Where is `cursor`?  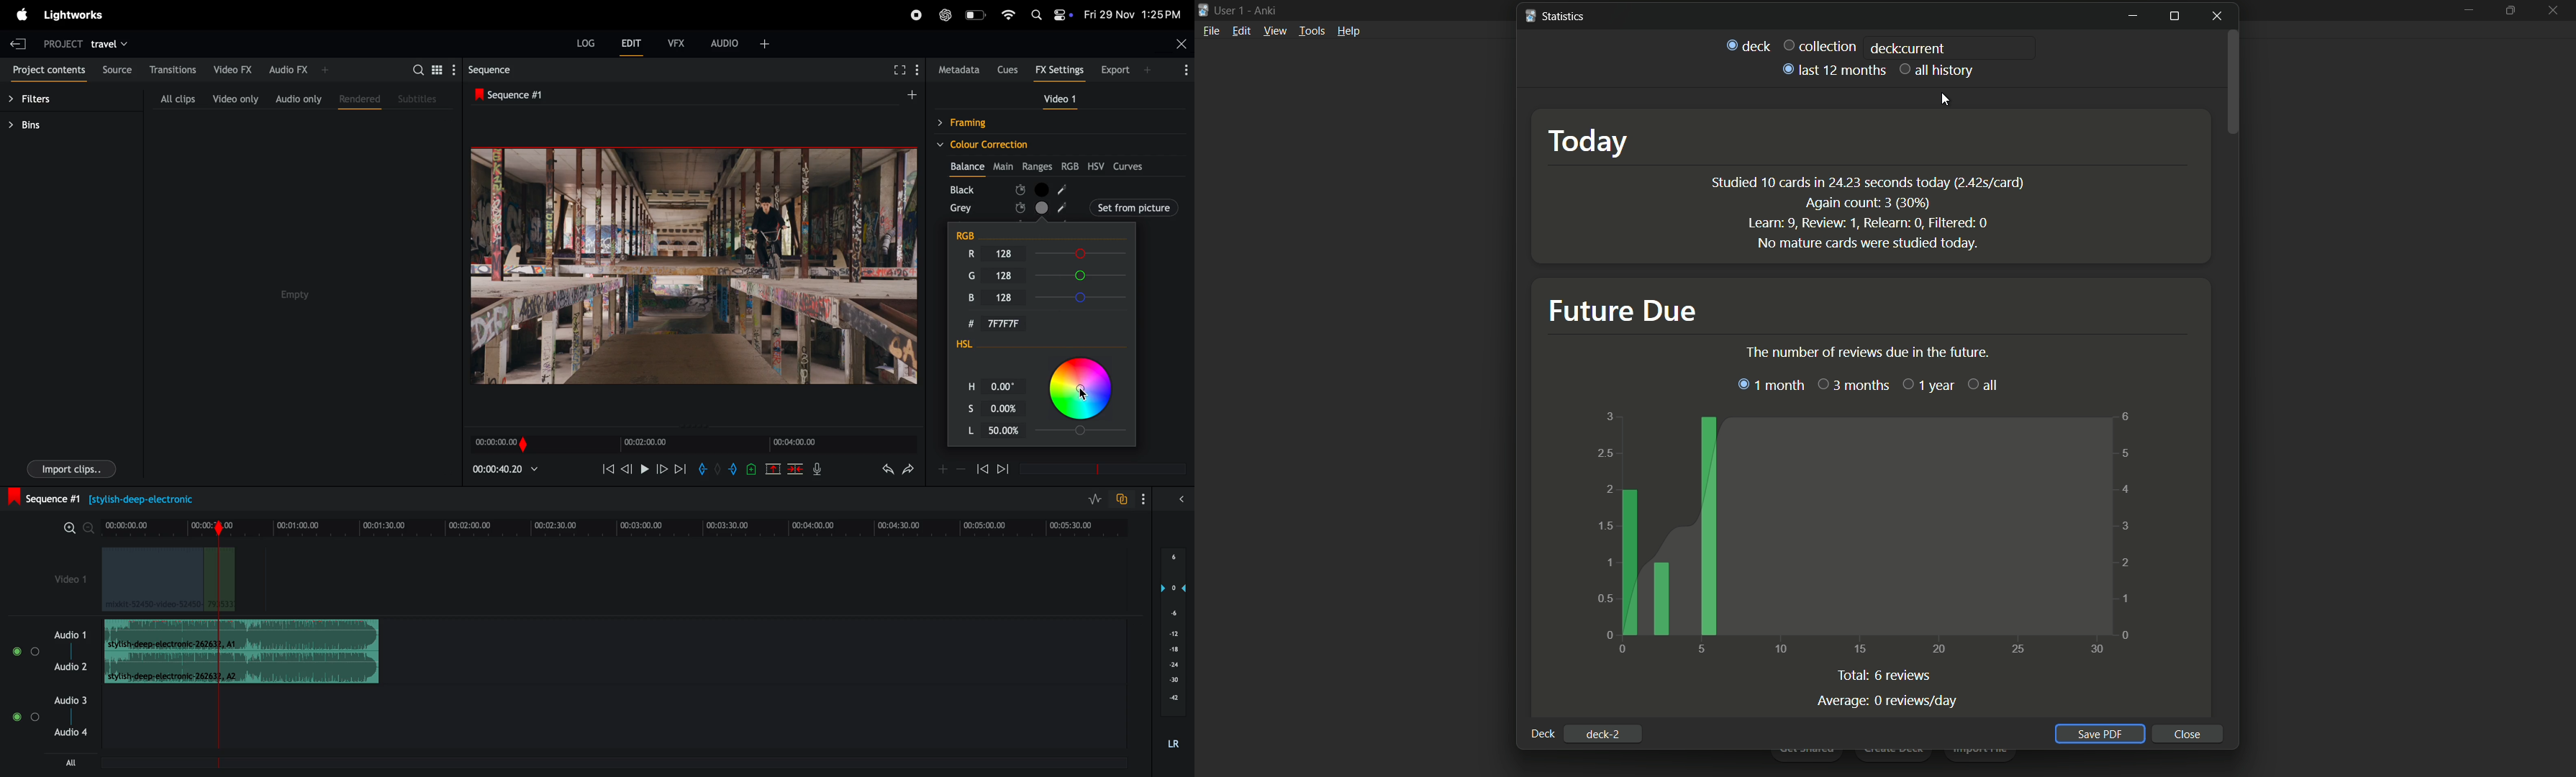 cursor is located at coordinates (1948, 96).